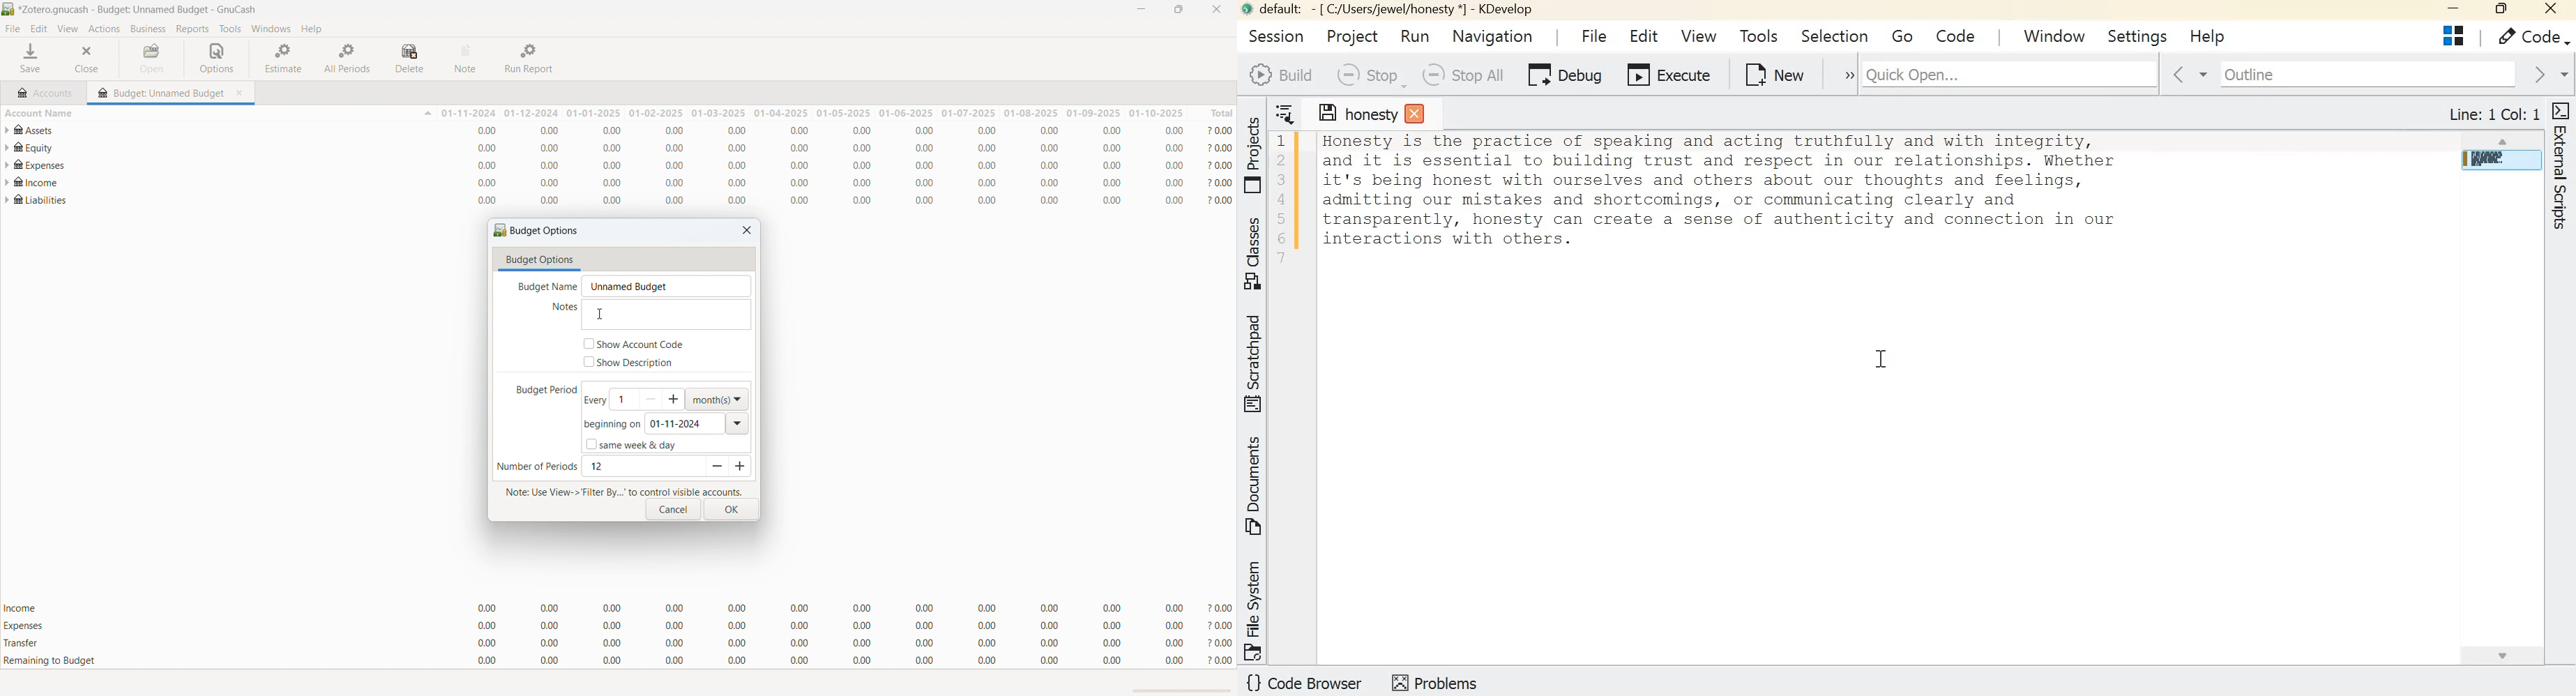  What do you see at coordinates (12, 29) in the screenshot?
I see `file` at bounding box center [12, 29].